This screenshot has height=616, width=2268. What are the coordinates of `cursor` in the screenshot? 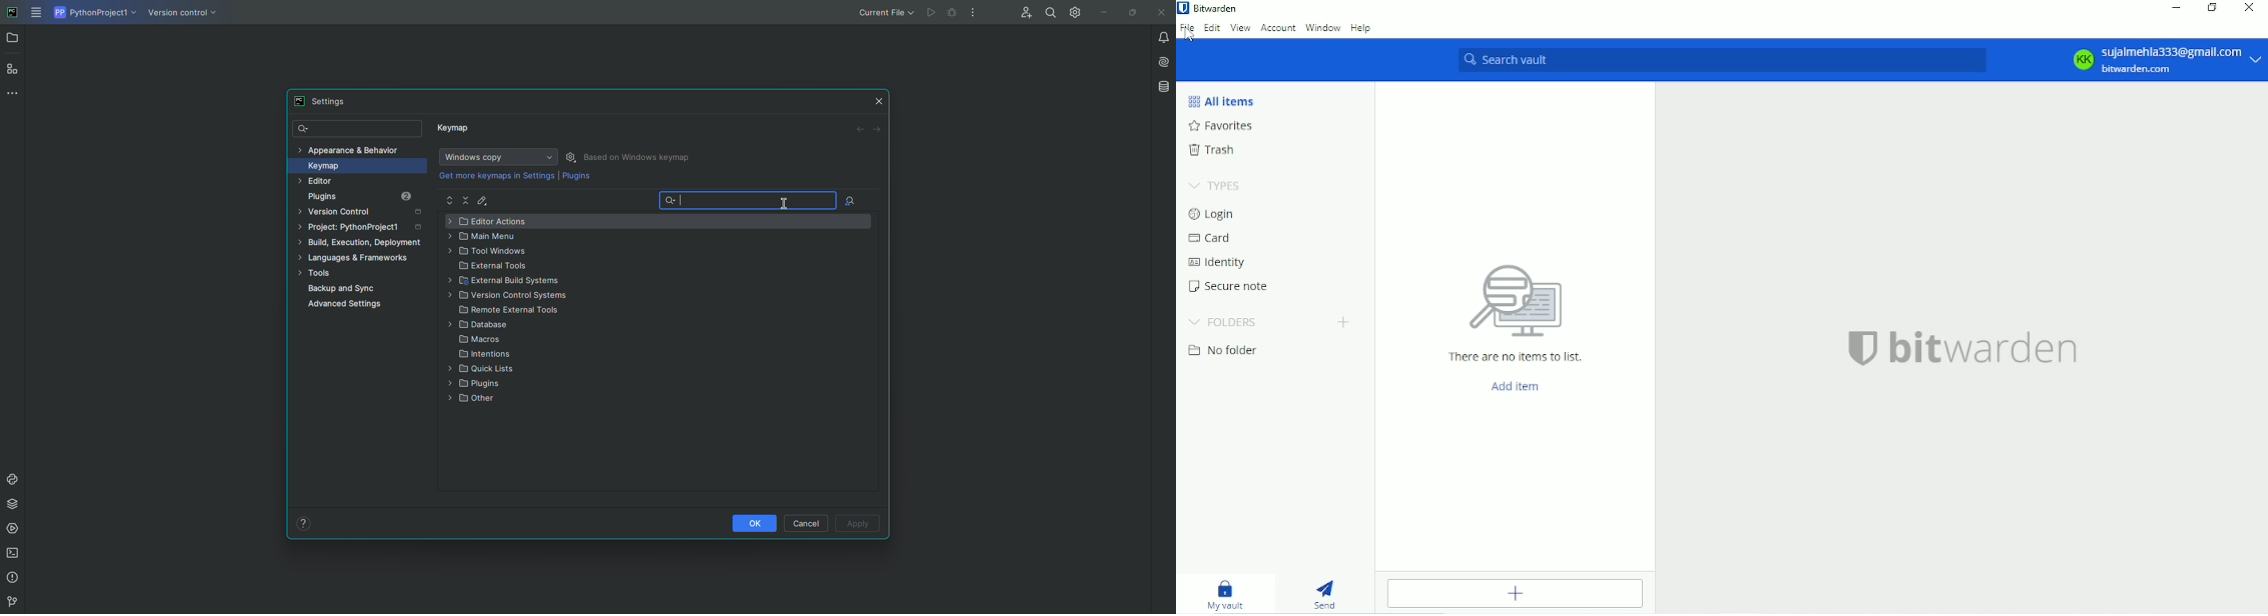 It's located at (1189, 35).